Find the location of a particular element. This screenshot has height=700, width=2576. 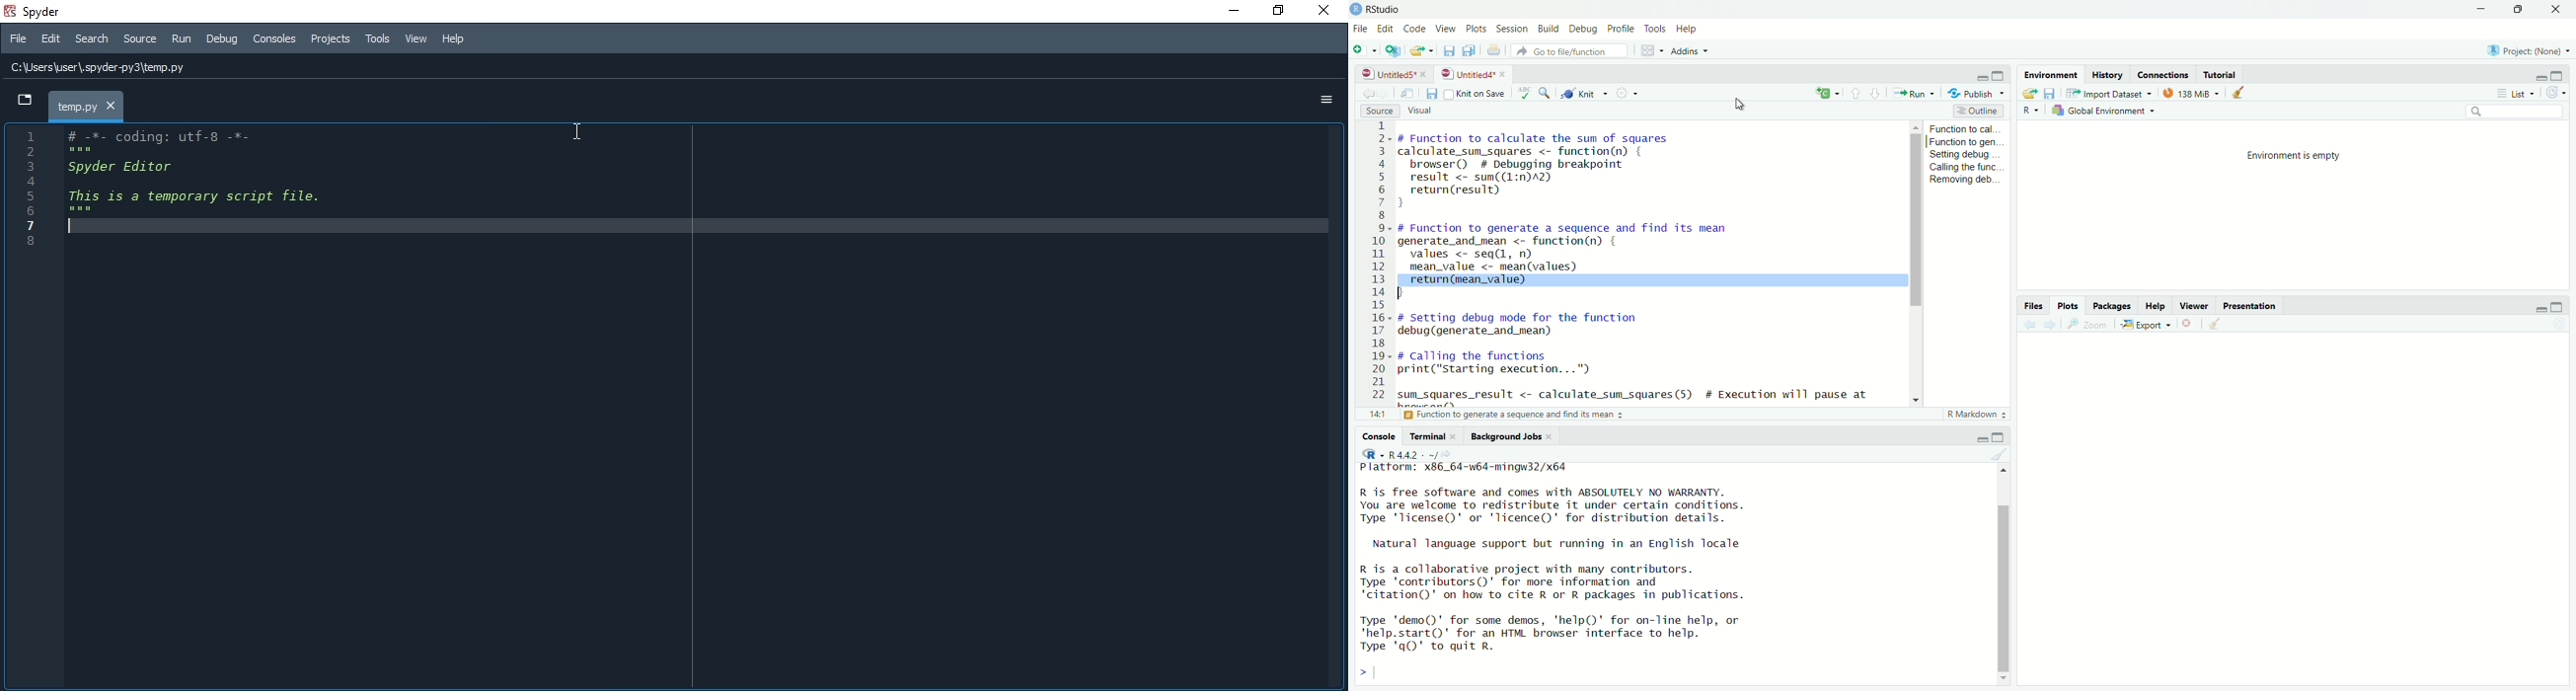

export is located at coordinates (2147, 325).